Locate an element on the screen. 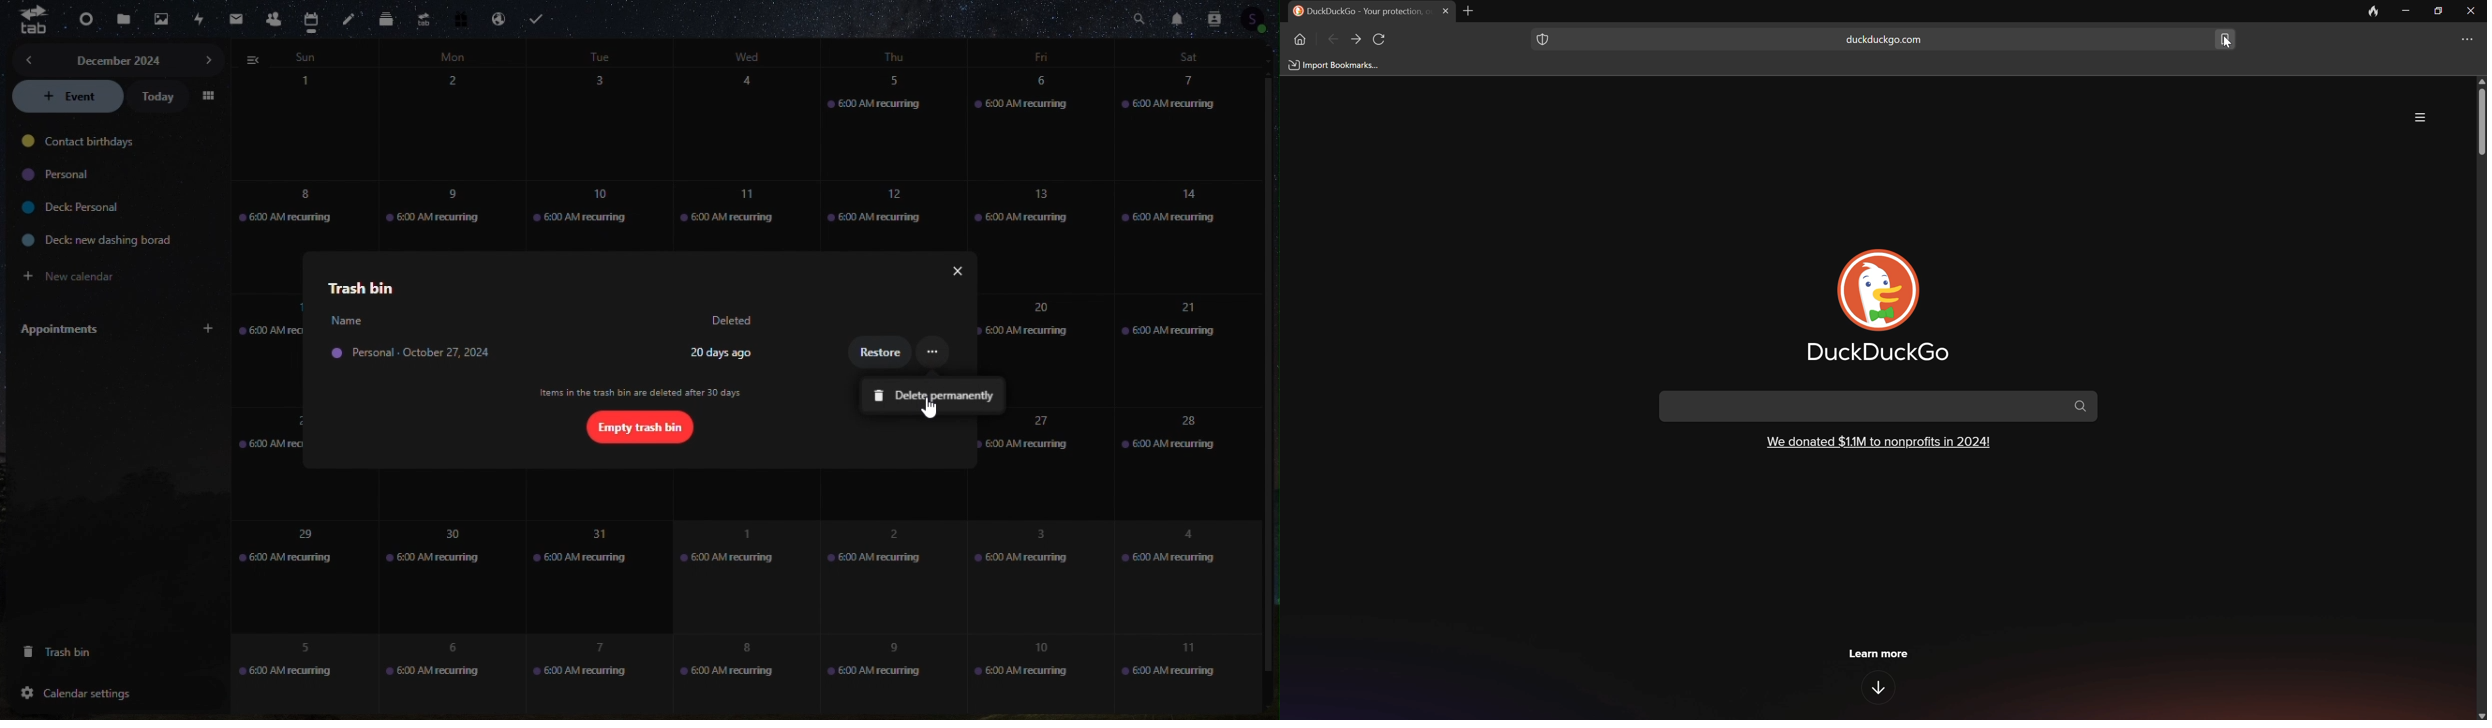 Image resolution: width=2492 pixels, height=728 pixels. calendar is located at coordinates (312, 16).